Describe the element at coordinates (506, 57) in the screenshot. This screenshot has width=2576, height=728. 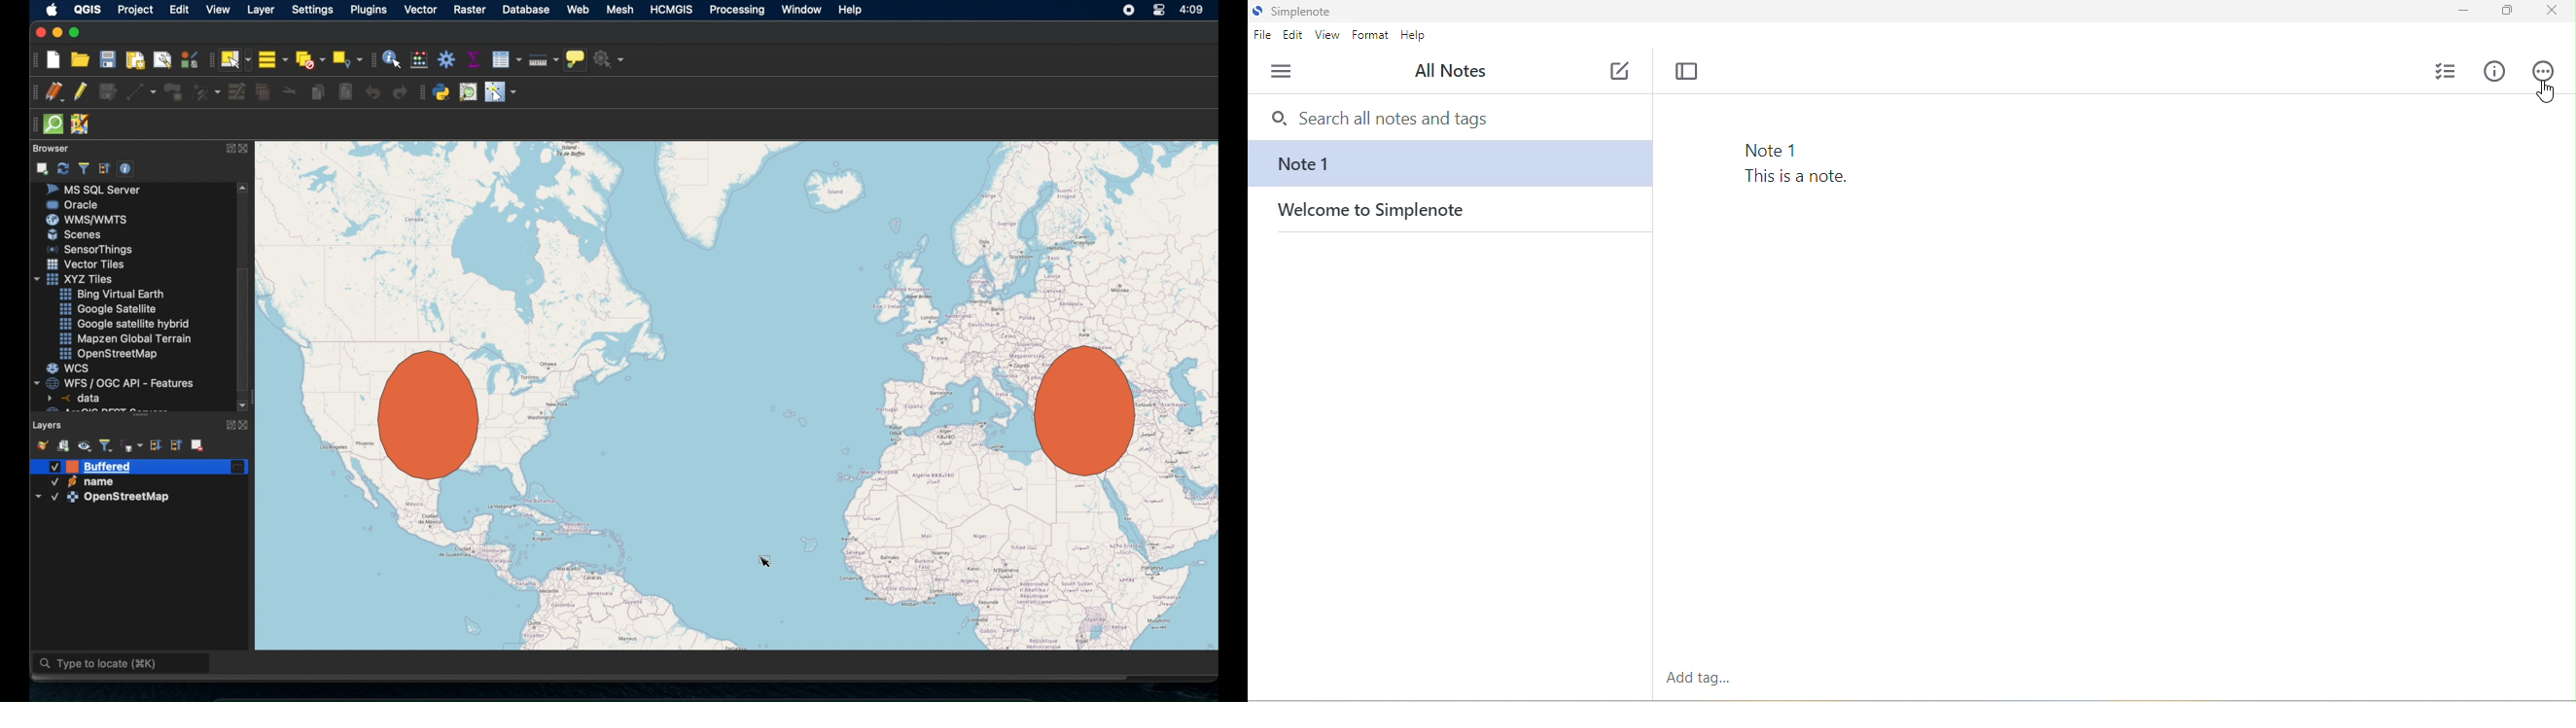
I see `open attributes table` at that location.